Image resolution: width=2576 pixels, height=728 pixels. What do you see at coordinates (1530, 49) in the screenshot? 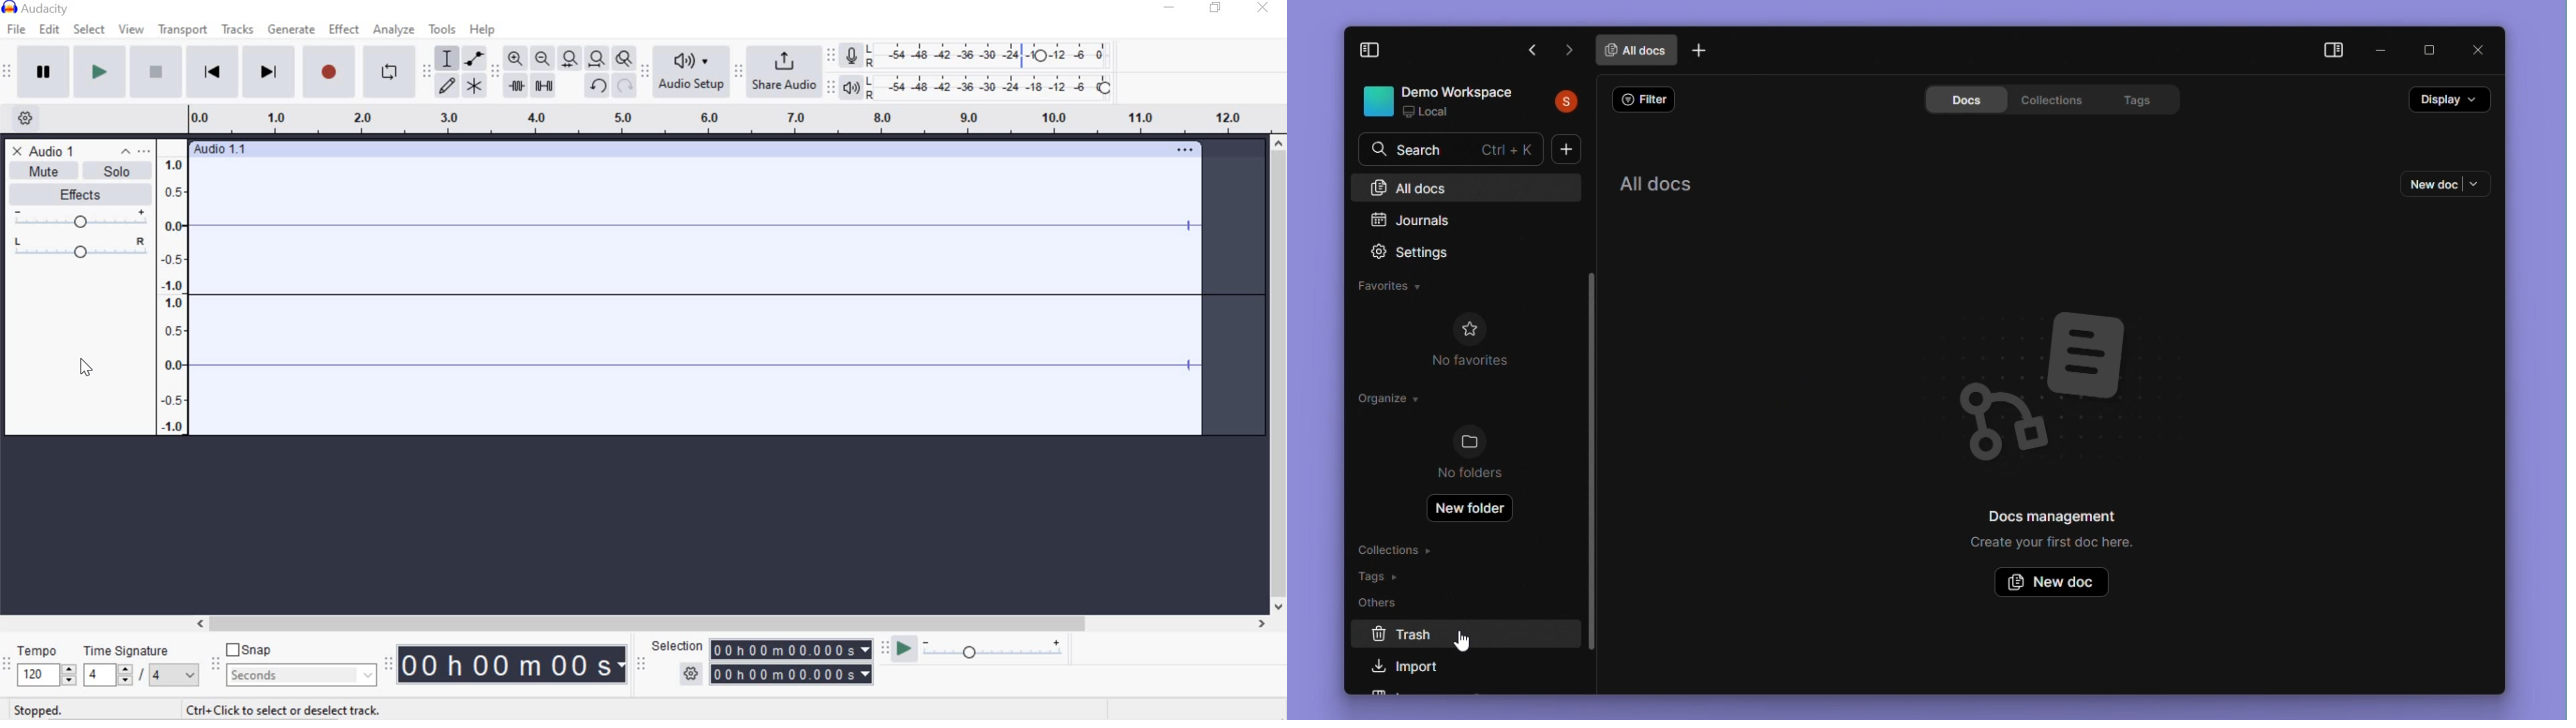
I see `previous tab` at bounding box center [1530, 49].